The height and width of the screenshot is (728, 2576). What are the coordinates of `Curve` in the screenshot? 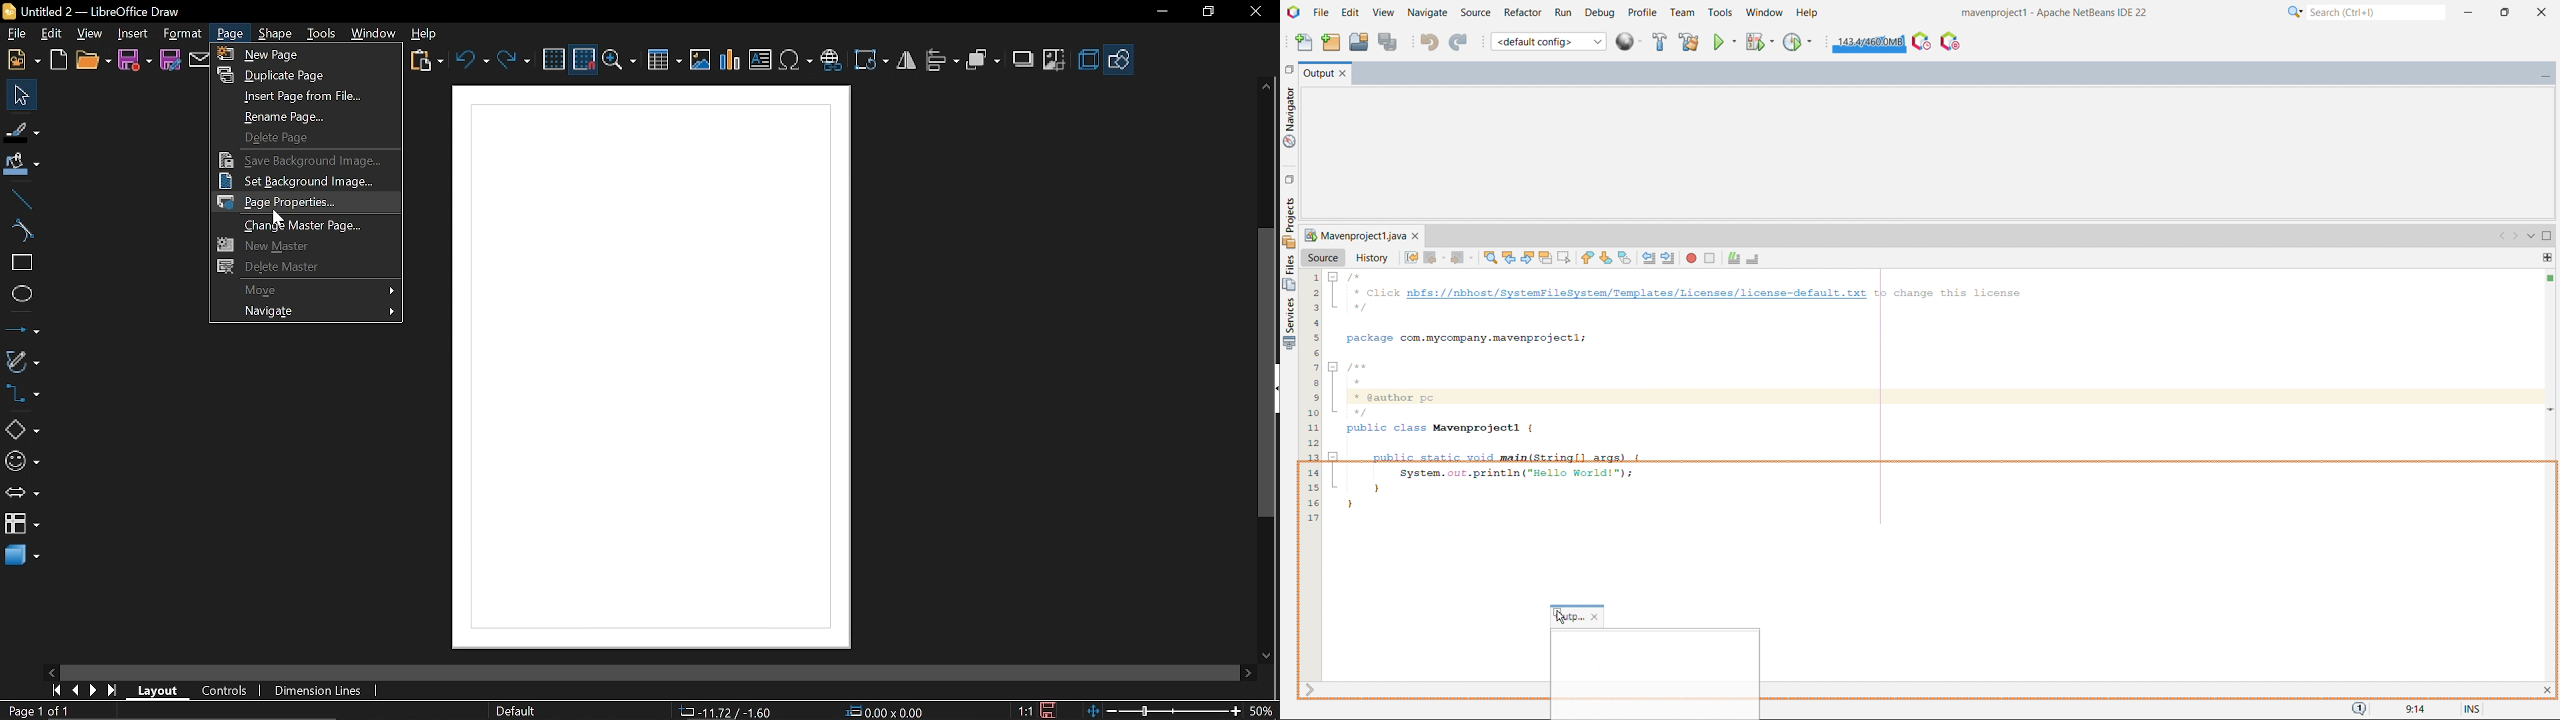 It's located at (19, 231).